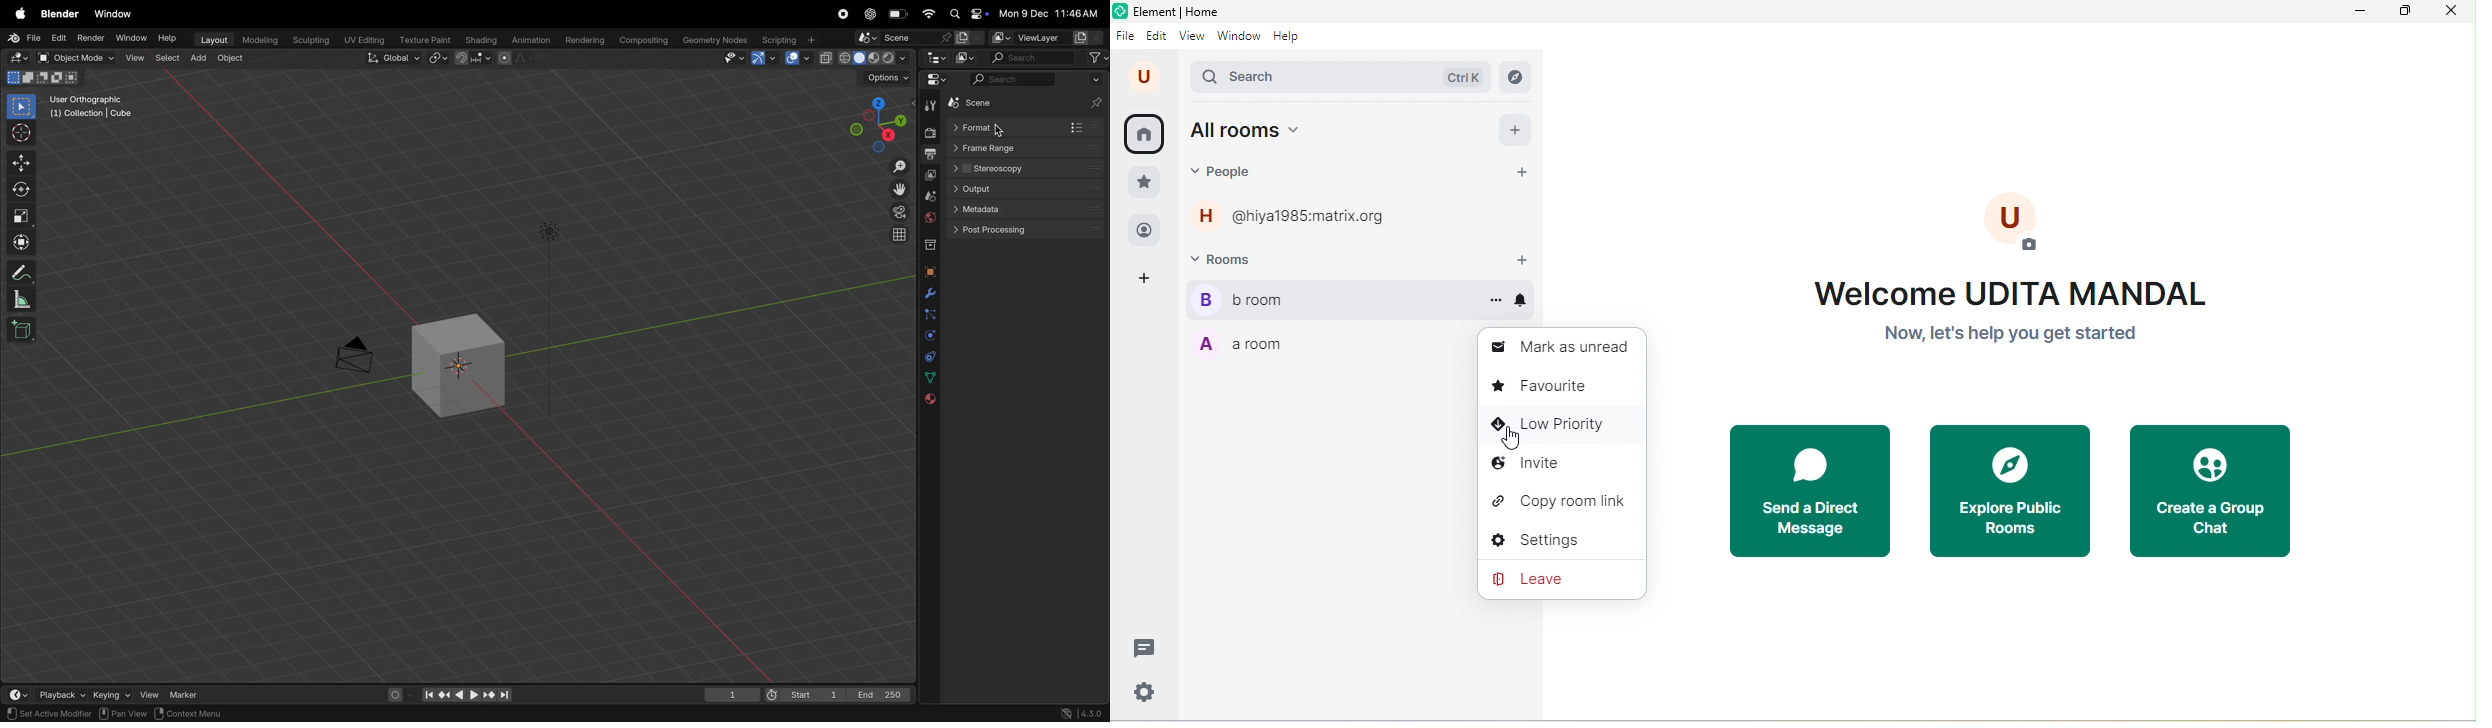  I want to click on create a chat group, so click(2210, 491).